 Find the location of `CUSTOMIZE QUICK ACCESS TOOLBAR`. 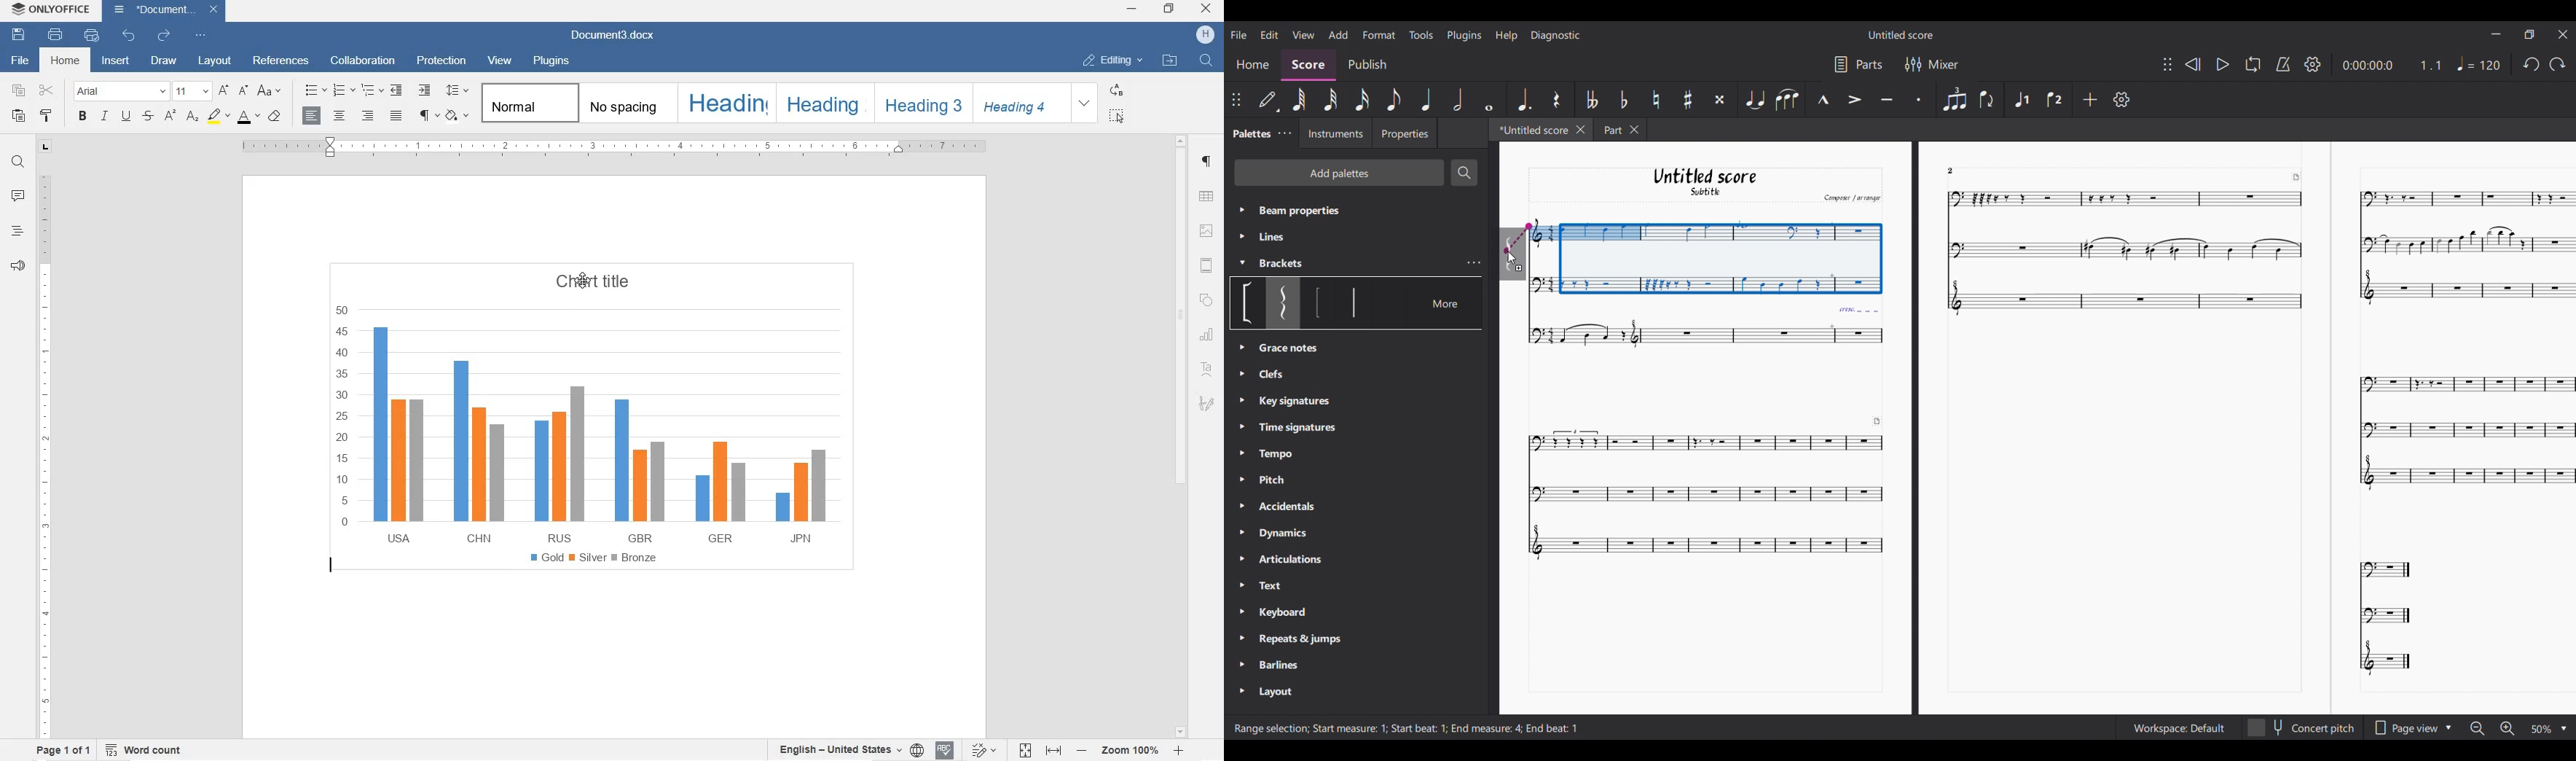

CUSTOMIZE QUICK ACCESS TOOLBAR is located at coordinates (199, 35).